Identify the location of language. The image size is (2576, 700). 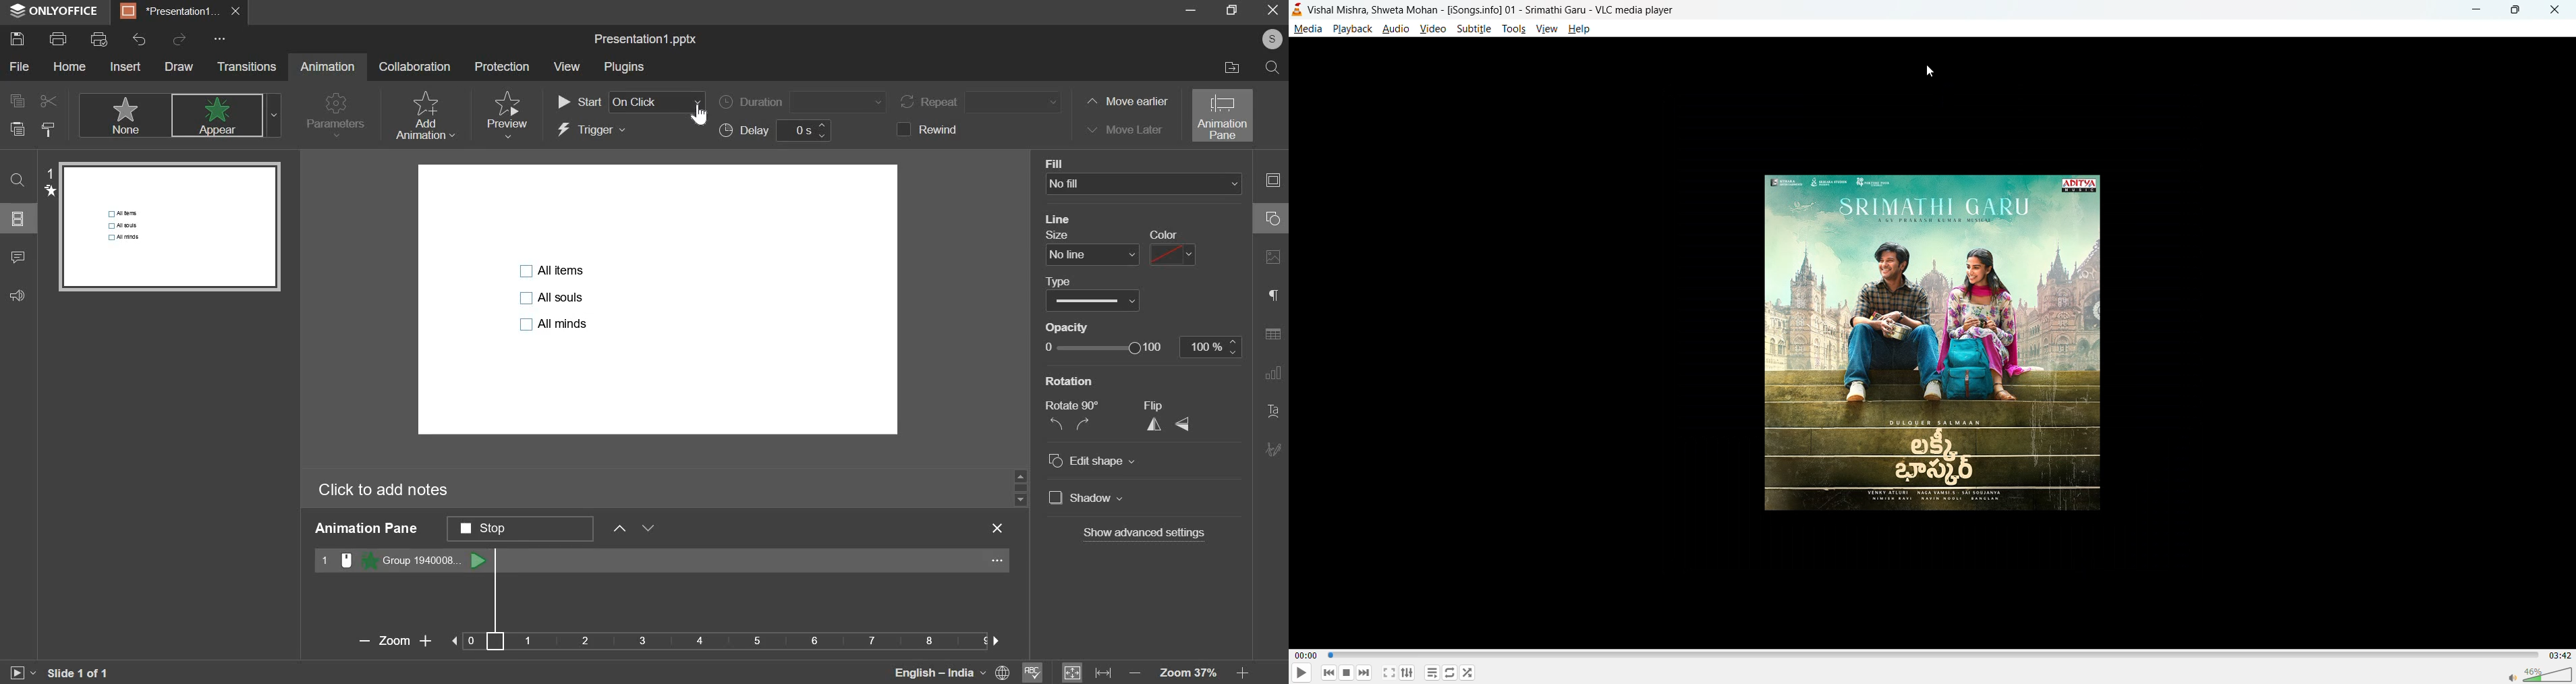
(924, 671).